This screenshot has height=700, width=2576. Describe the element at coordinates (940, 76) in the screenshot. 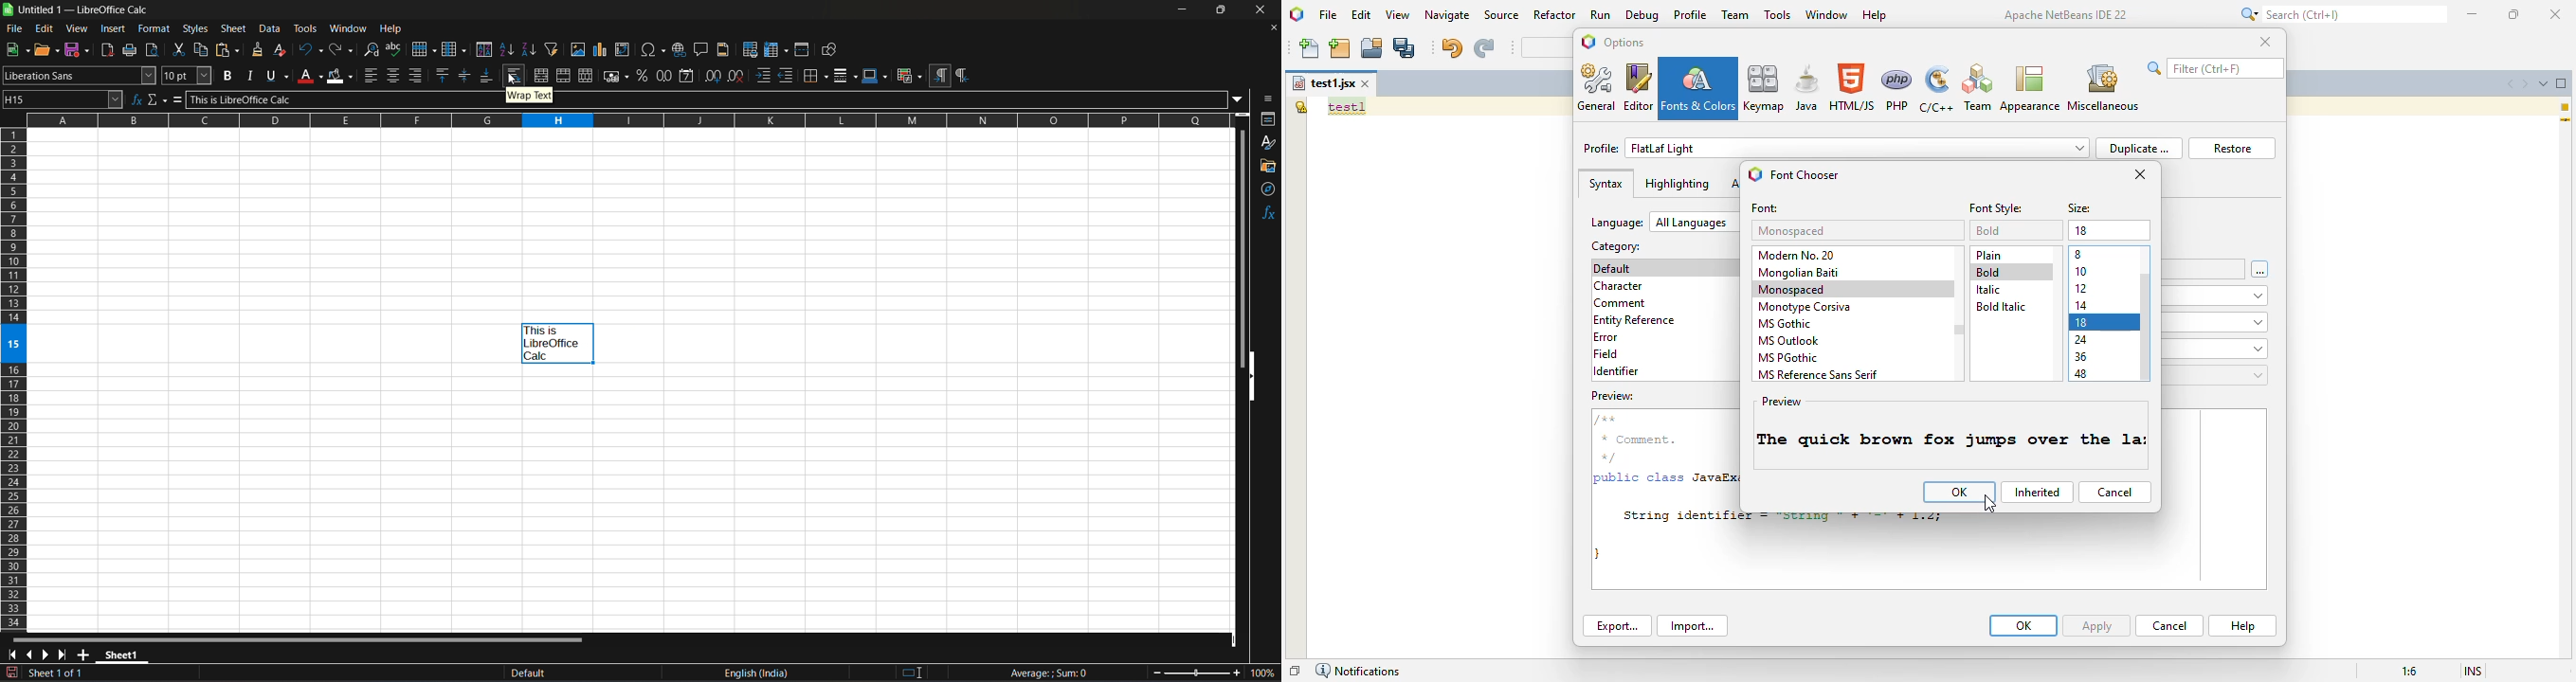

I see `left to right` at that location.